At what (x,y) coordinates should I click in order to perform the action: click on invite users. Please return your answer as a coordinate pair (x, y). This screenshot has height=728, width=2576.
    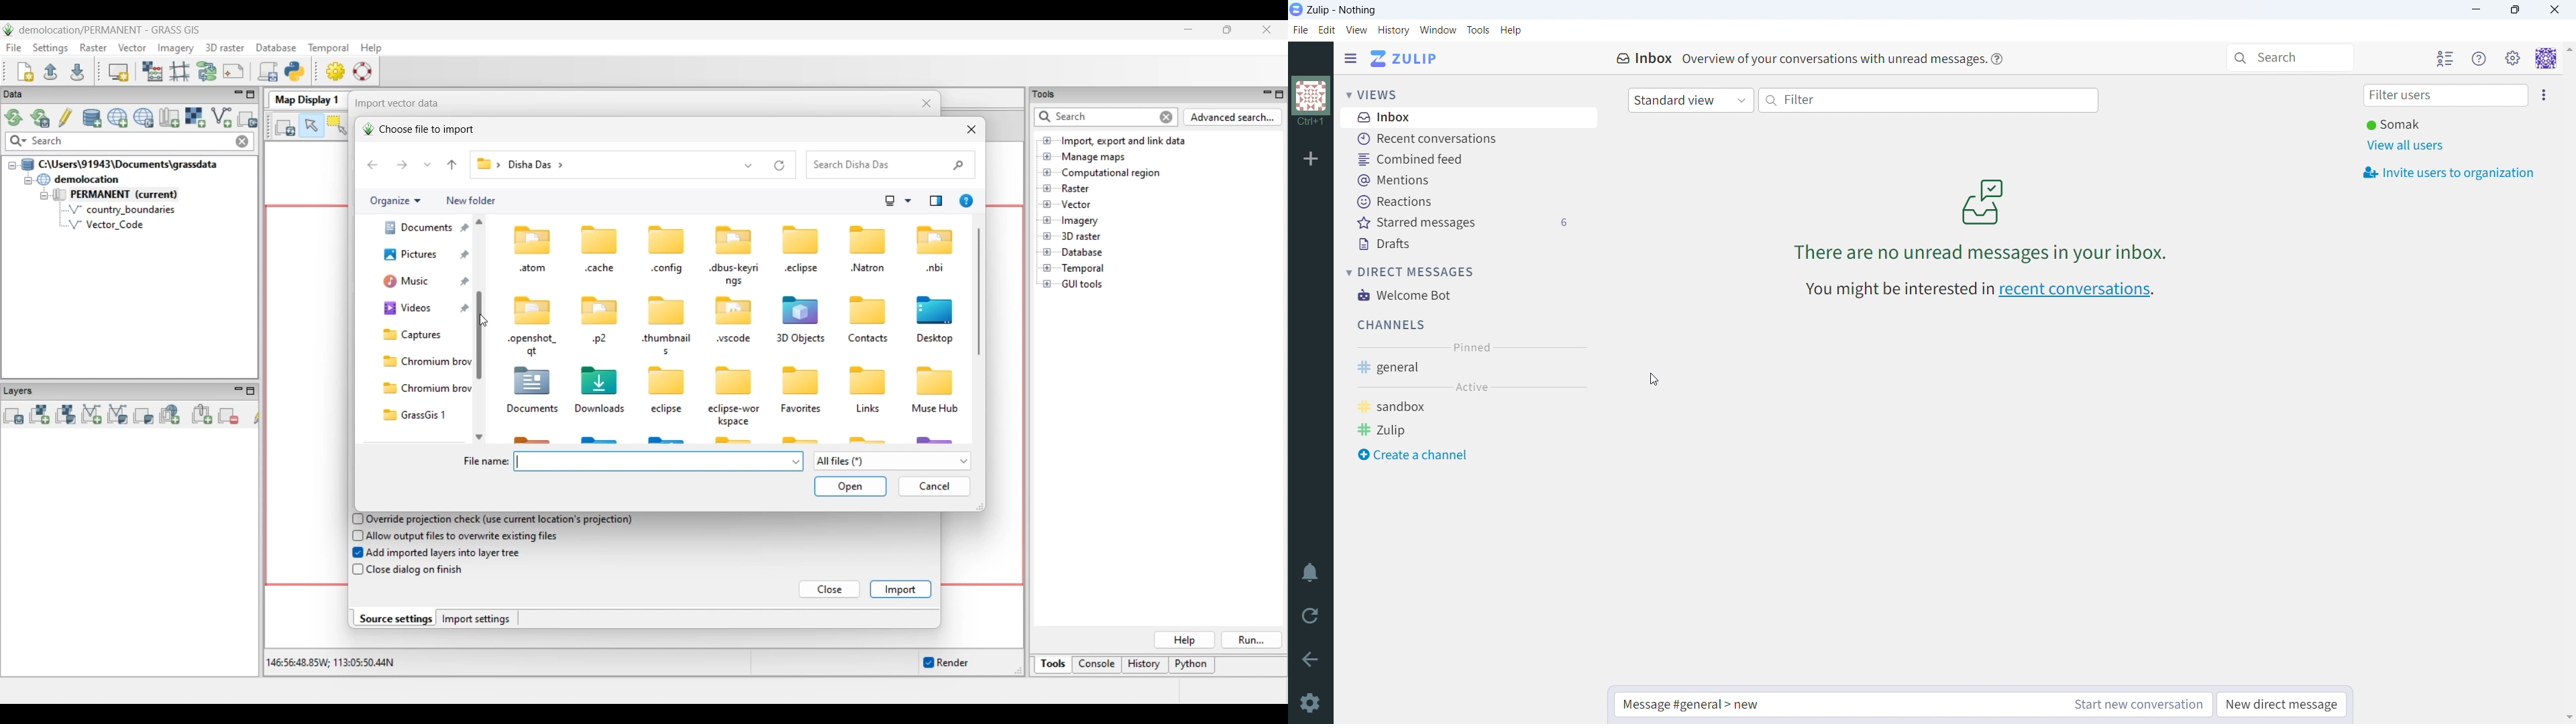
    Looking at the image, I should click on (2543, 95).